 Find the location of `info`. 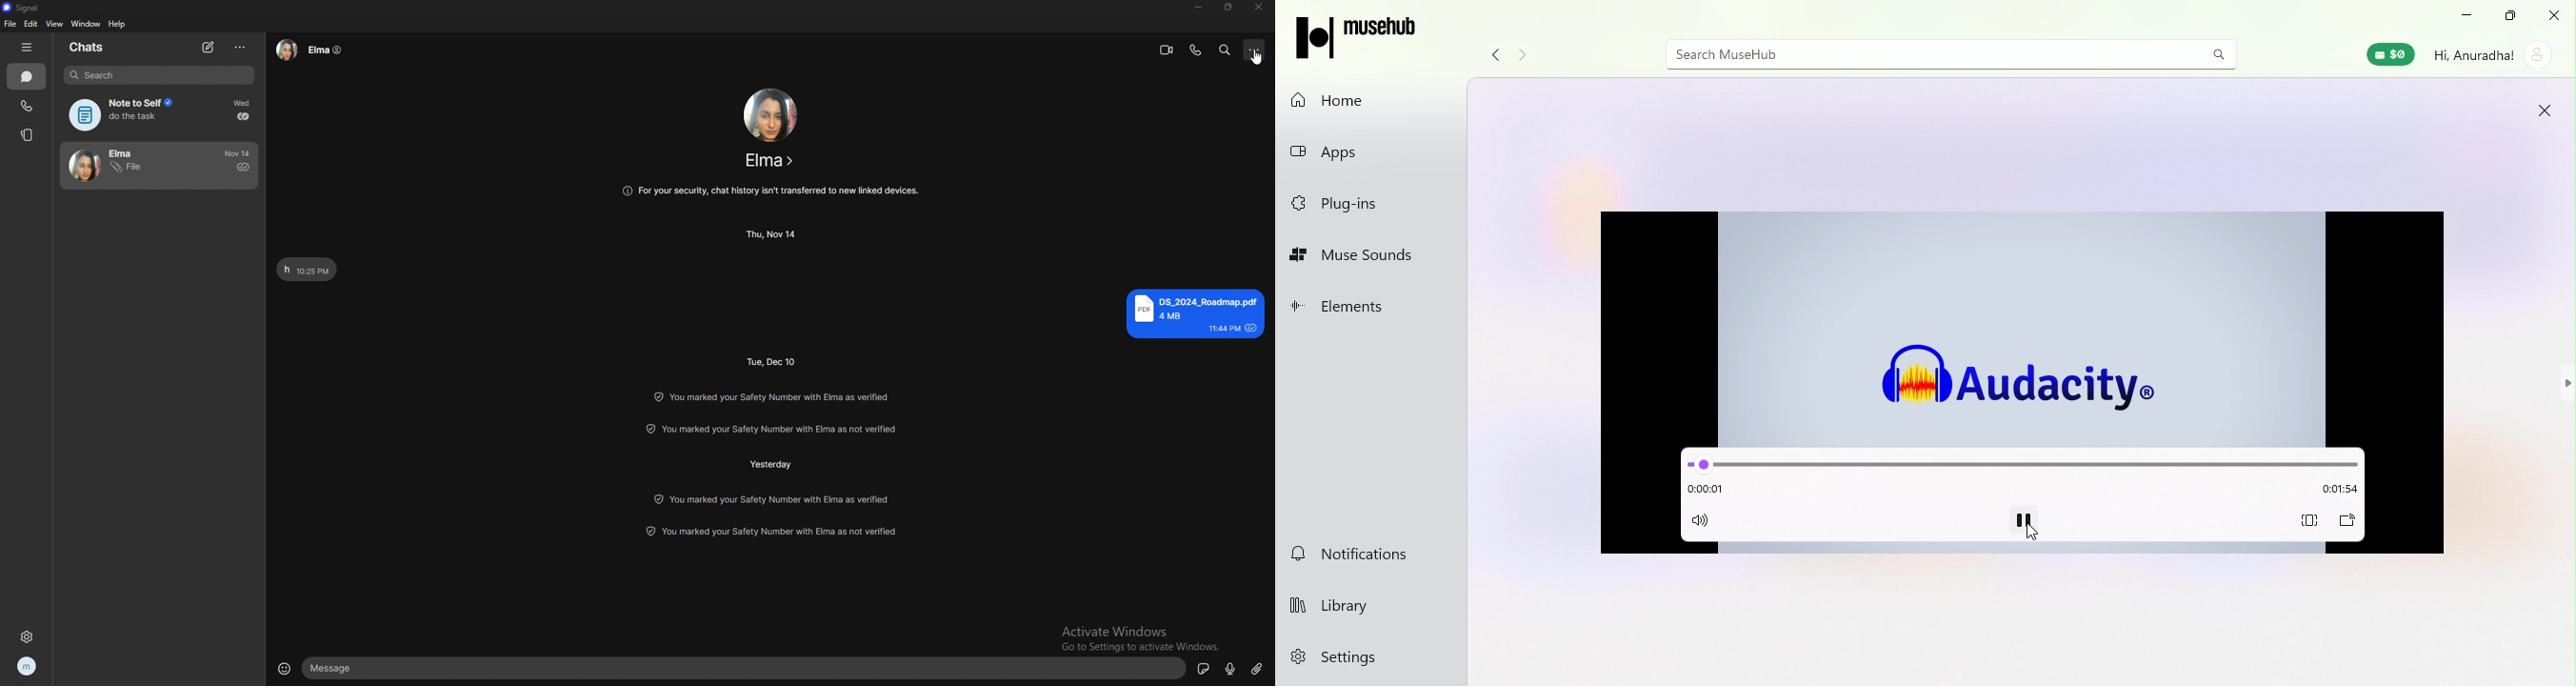

info is located at coordinates (773, 499).